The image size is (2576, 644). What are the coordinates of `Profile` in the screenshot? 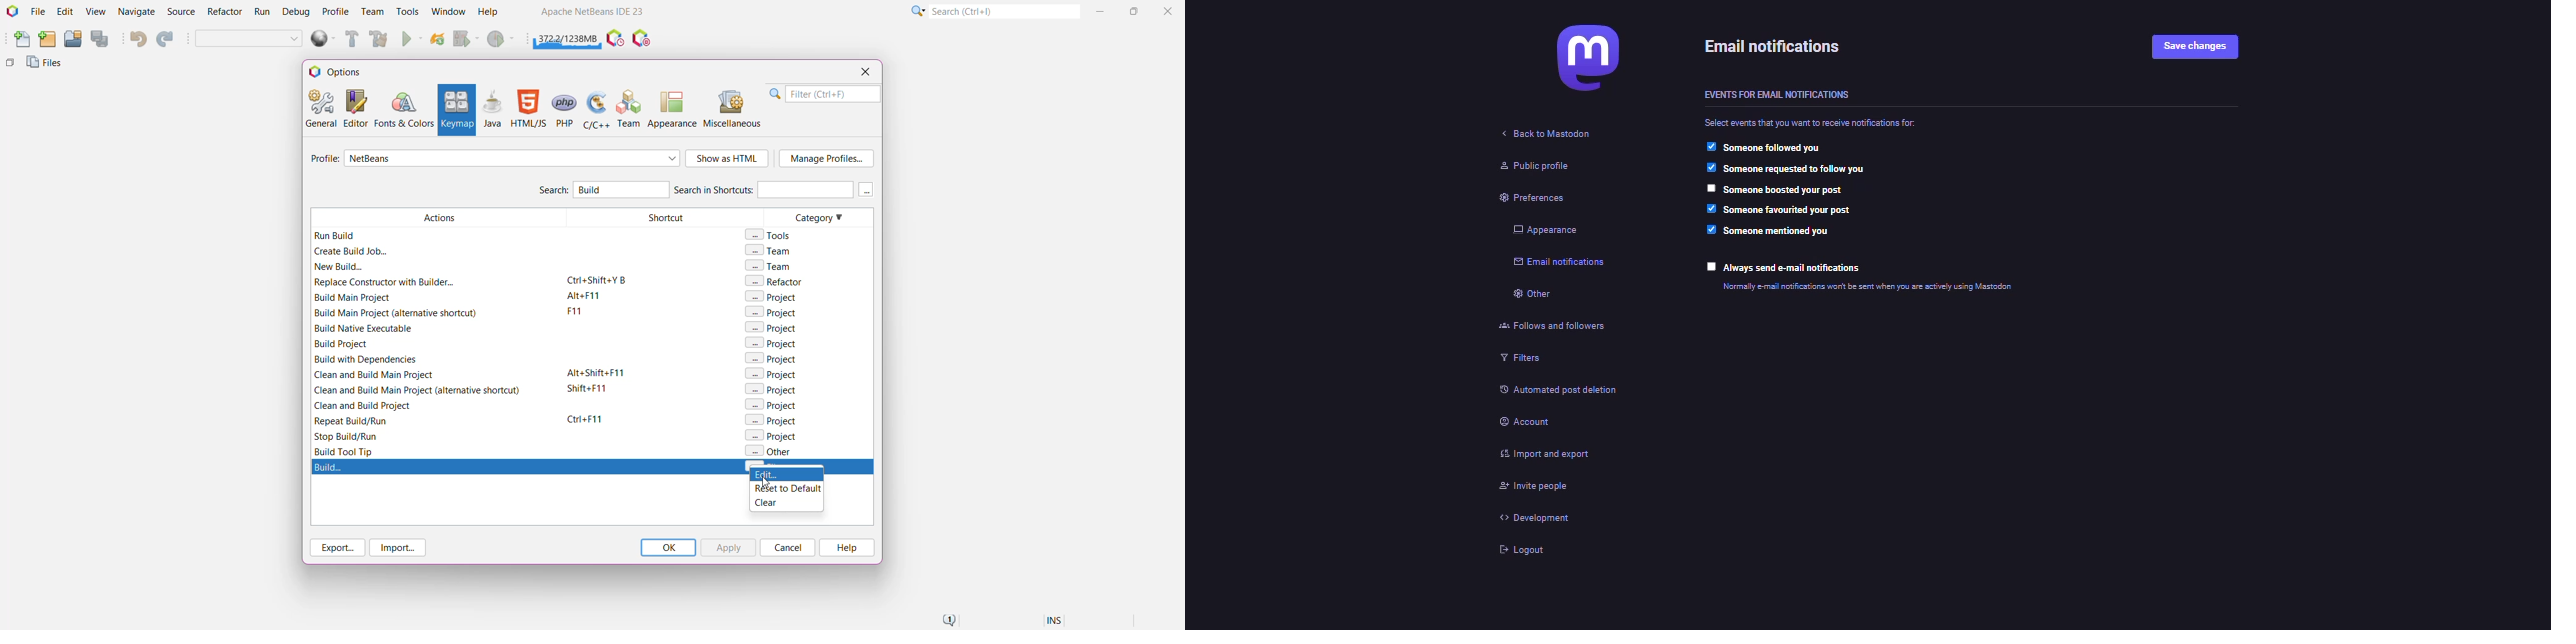 It's located at (323, 160).